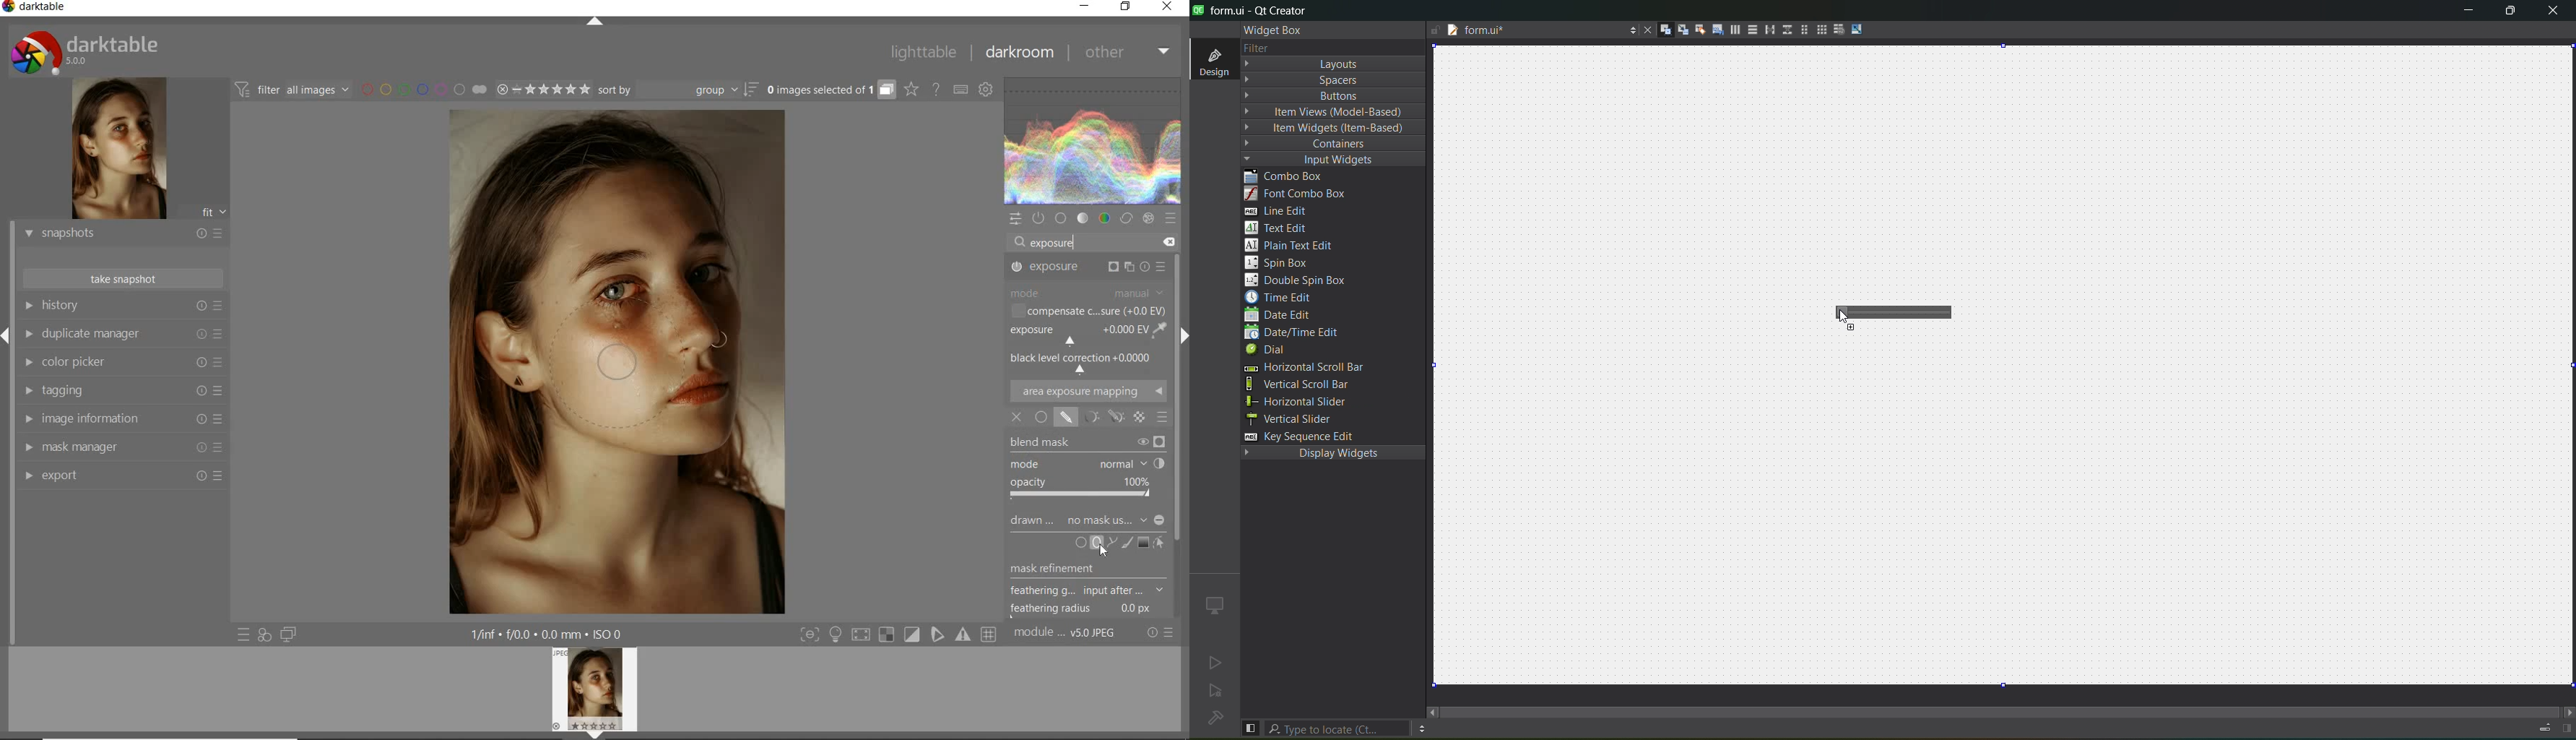  Describe the element at coordinates (1061, 218) in the screenshot. I see `base` at that location.